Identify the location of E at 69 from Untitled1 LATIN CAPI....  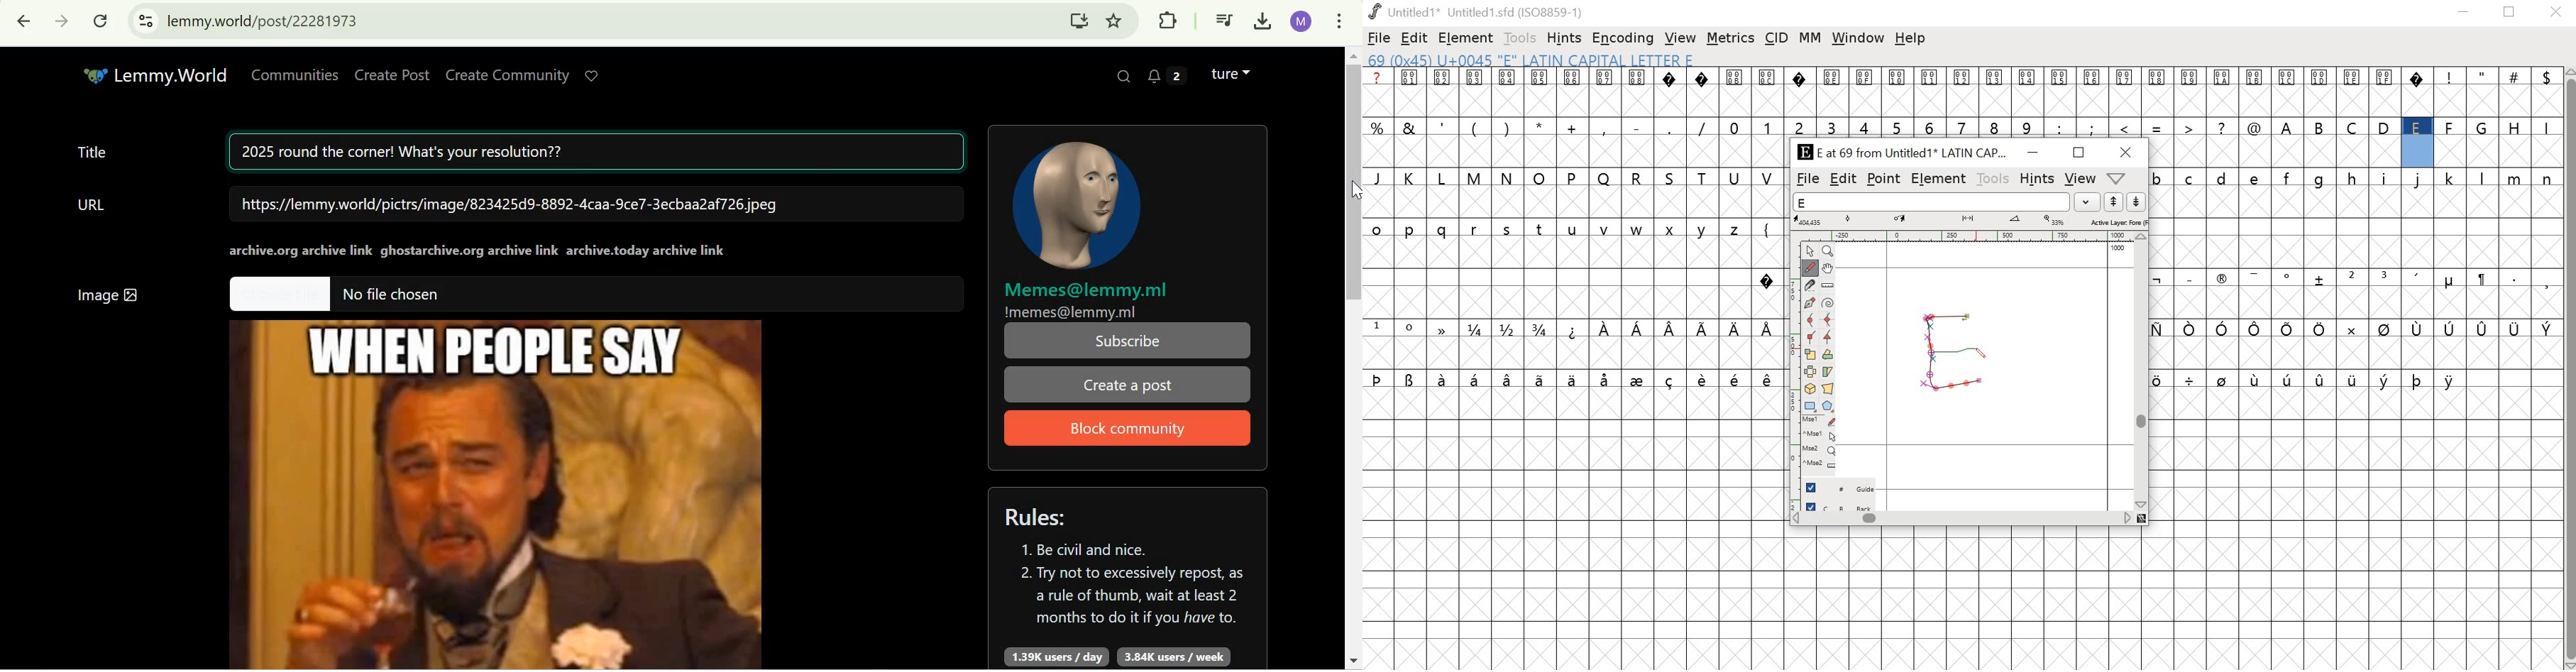
(1899, 153).